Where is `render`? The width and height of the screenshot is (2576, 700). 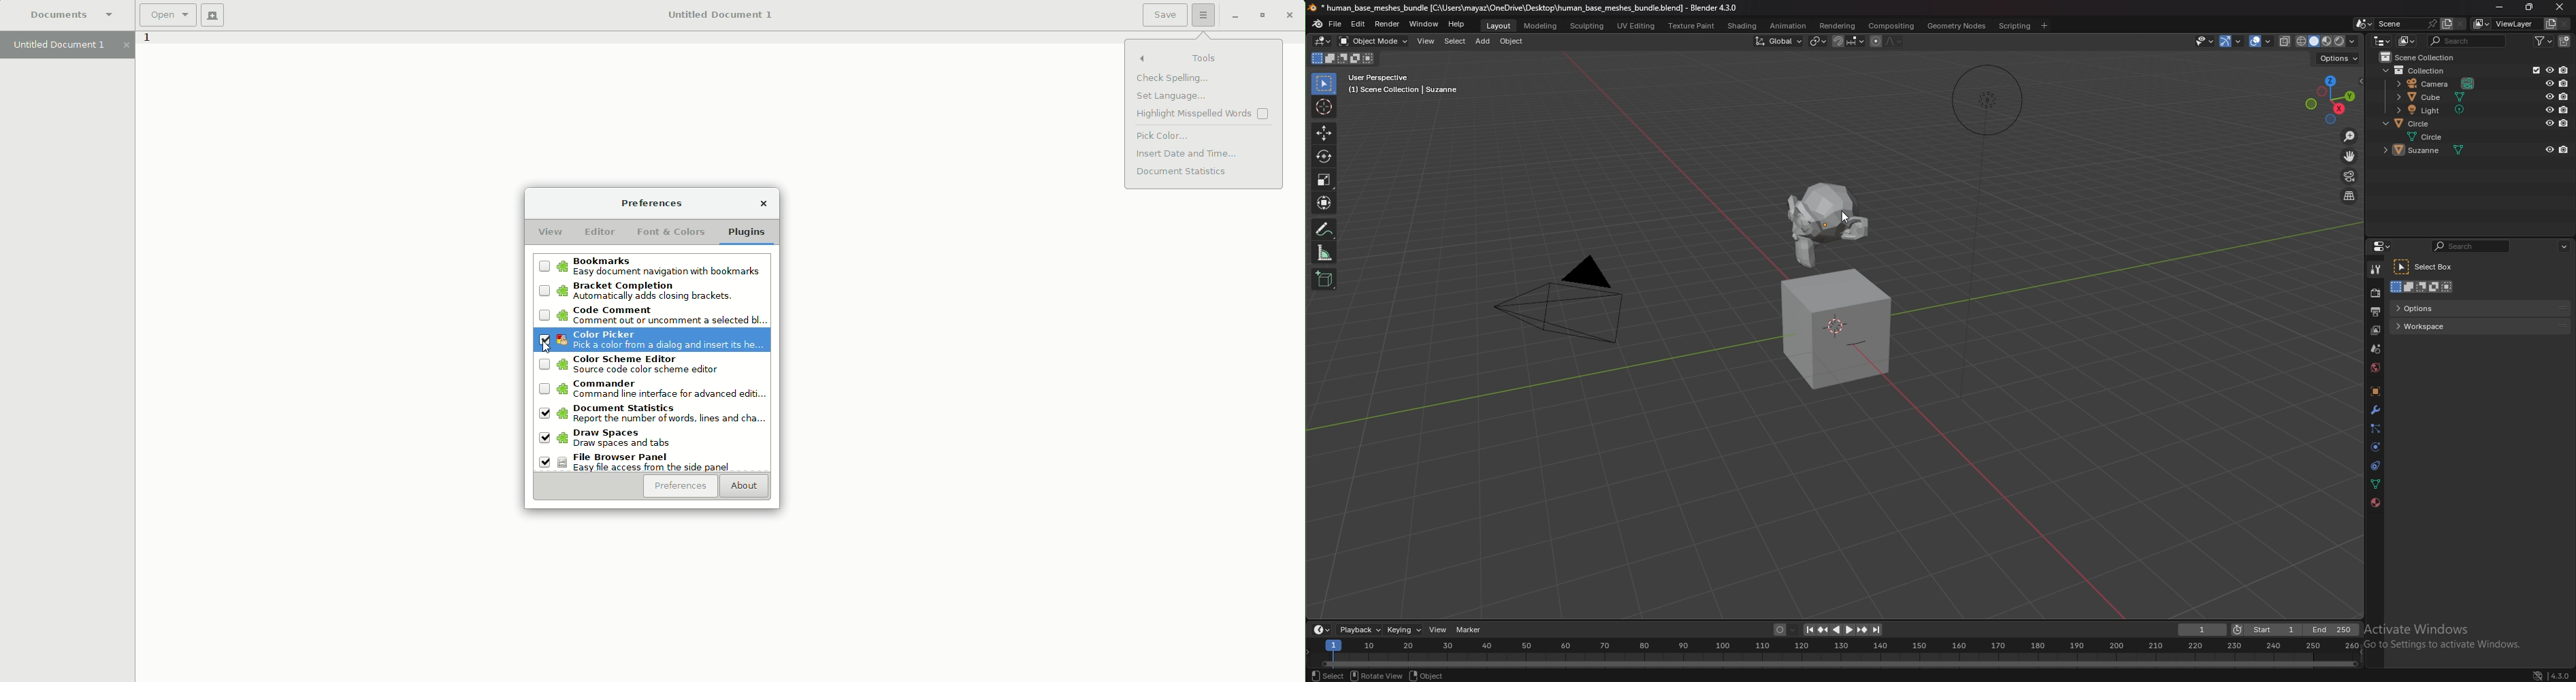
render is located at coordinates (2375, 293).